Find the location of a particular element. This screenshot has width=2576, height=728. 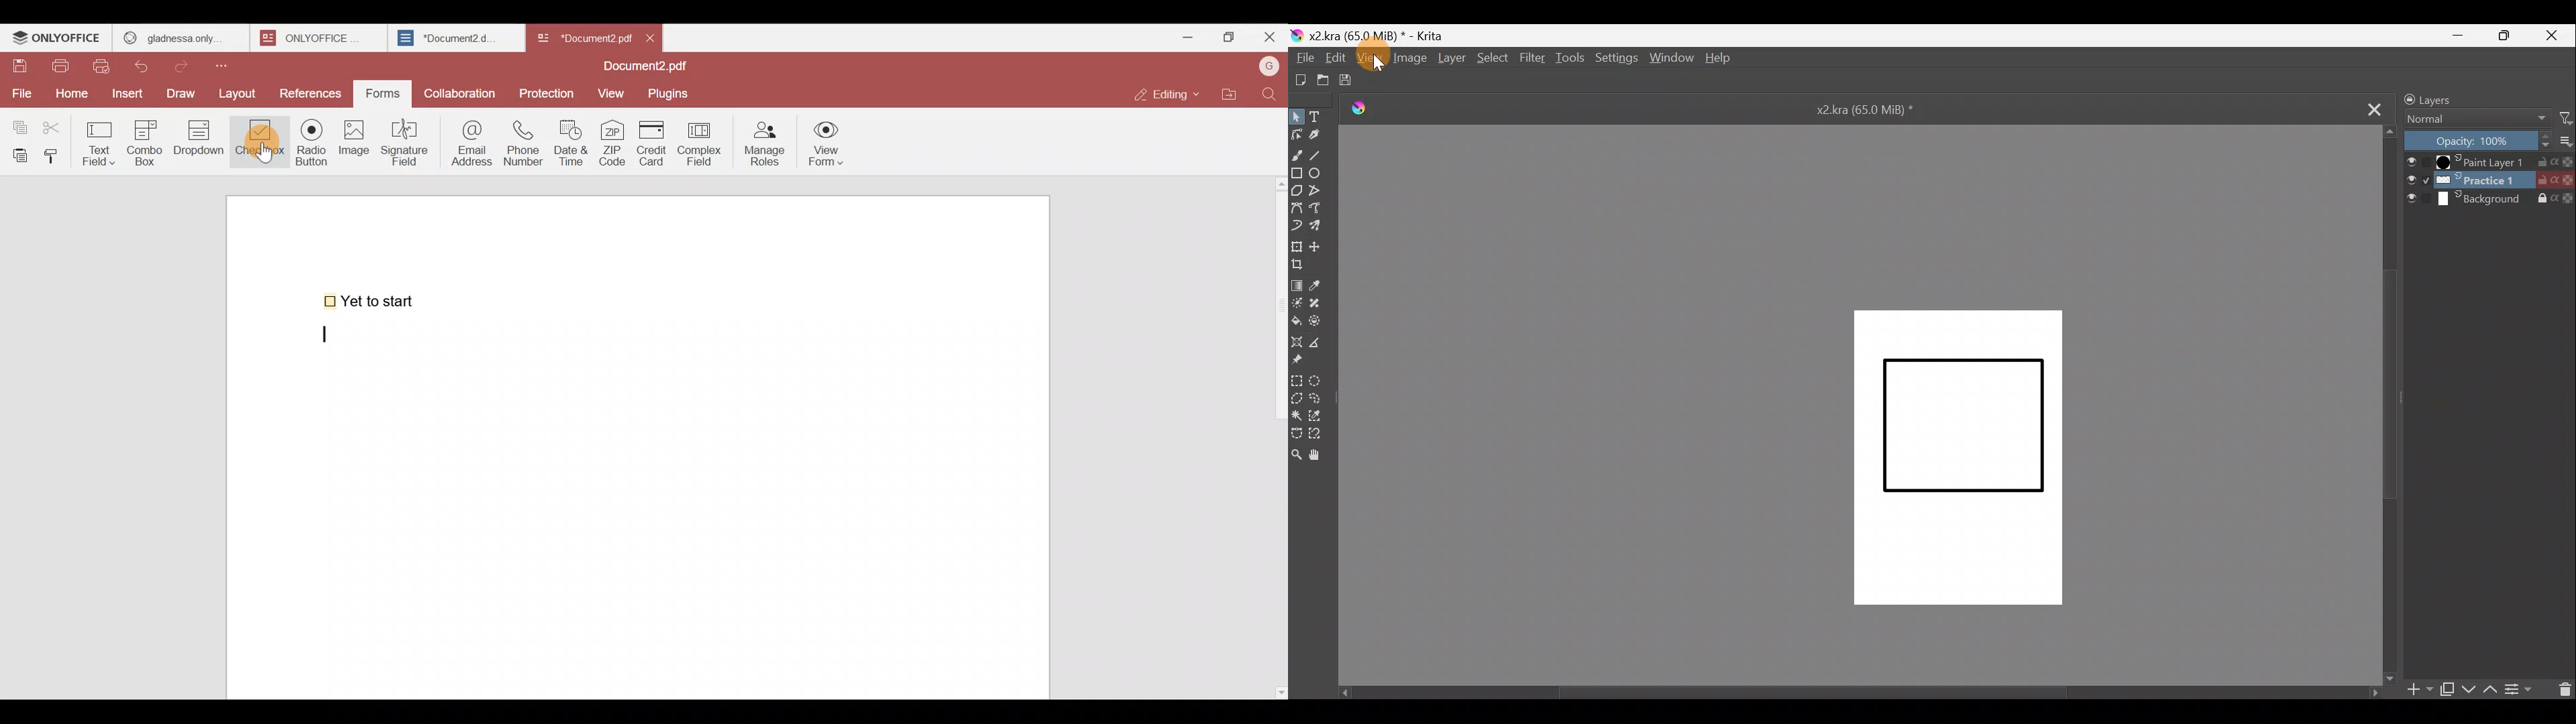

Move layer is located at coordinates (1321, 245).